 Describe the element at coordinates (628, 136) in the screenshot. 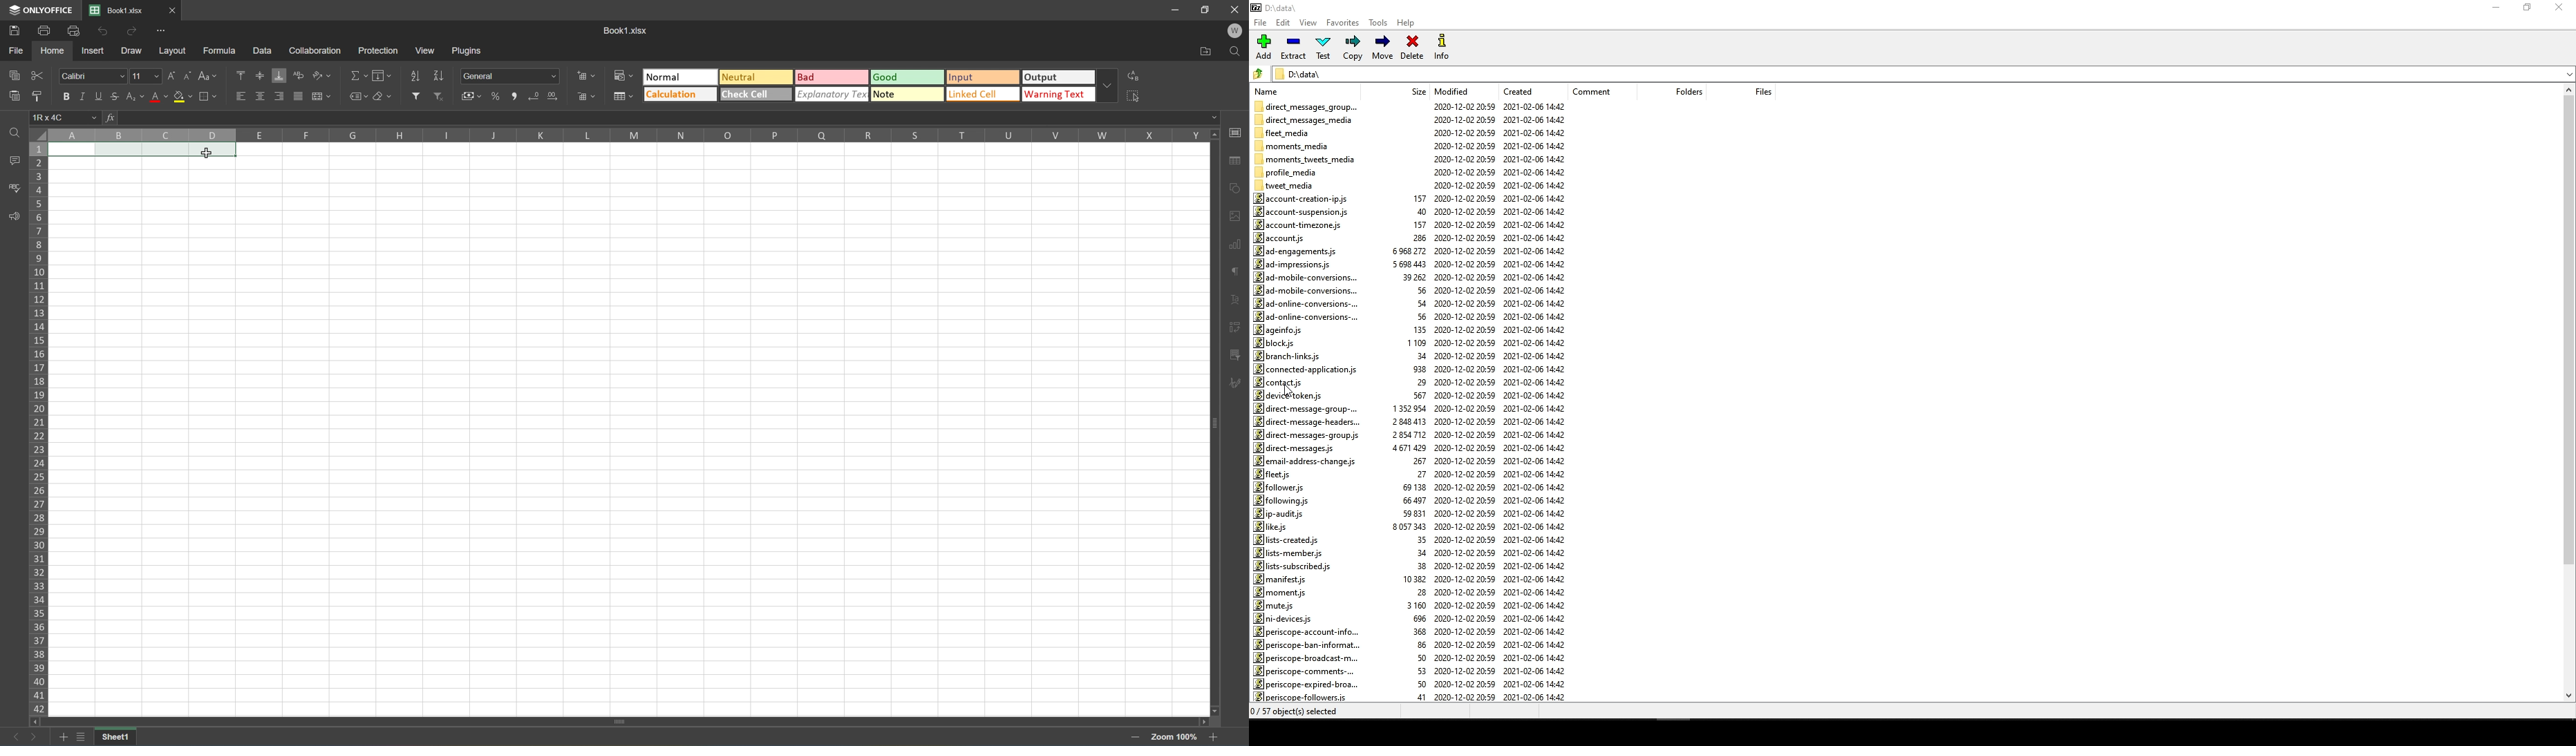

I see `Column names` at that location.